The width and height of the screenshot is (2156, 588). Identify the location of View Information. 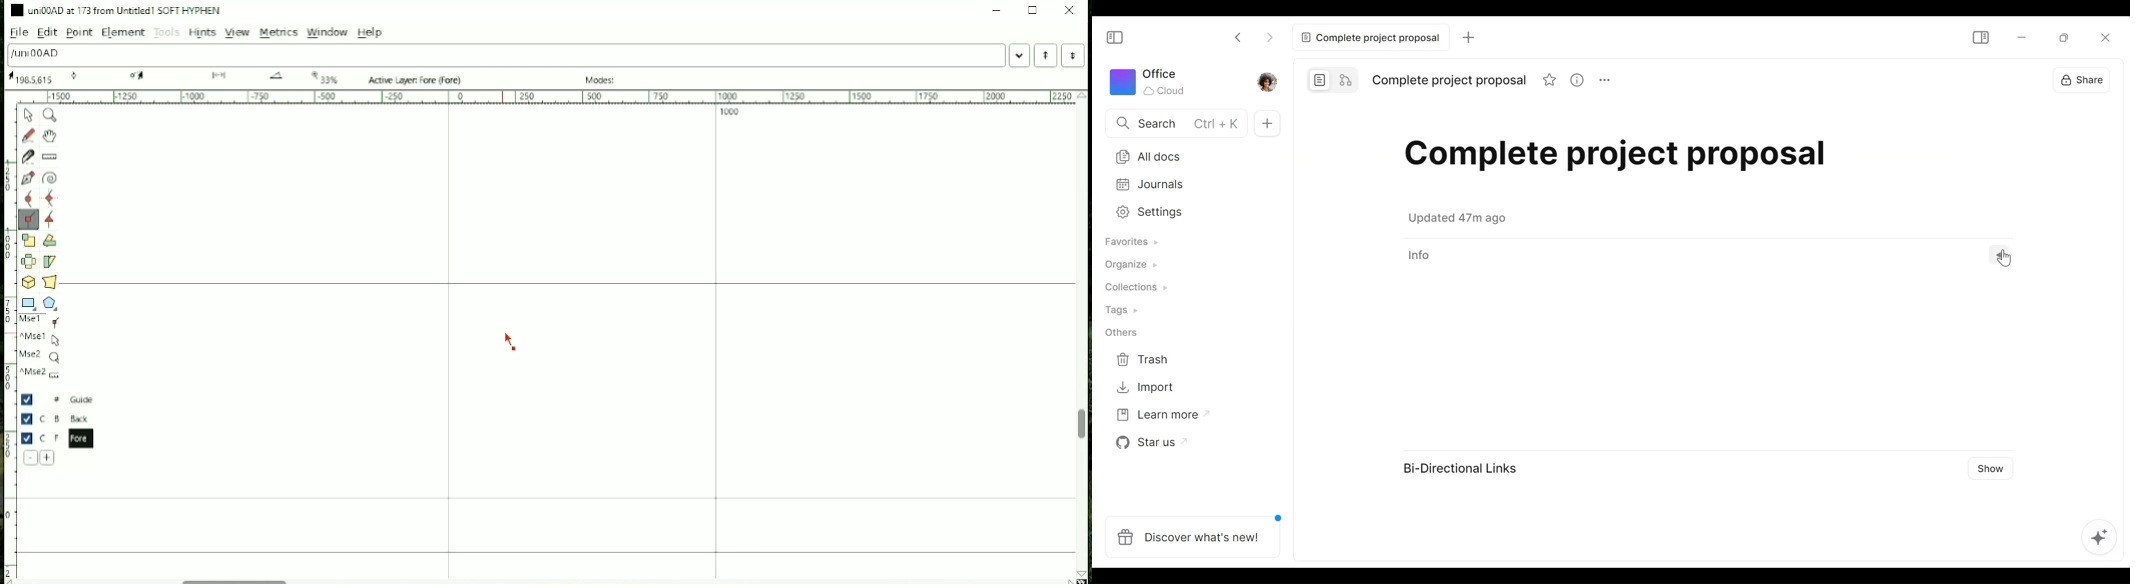
(1707, 256).